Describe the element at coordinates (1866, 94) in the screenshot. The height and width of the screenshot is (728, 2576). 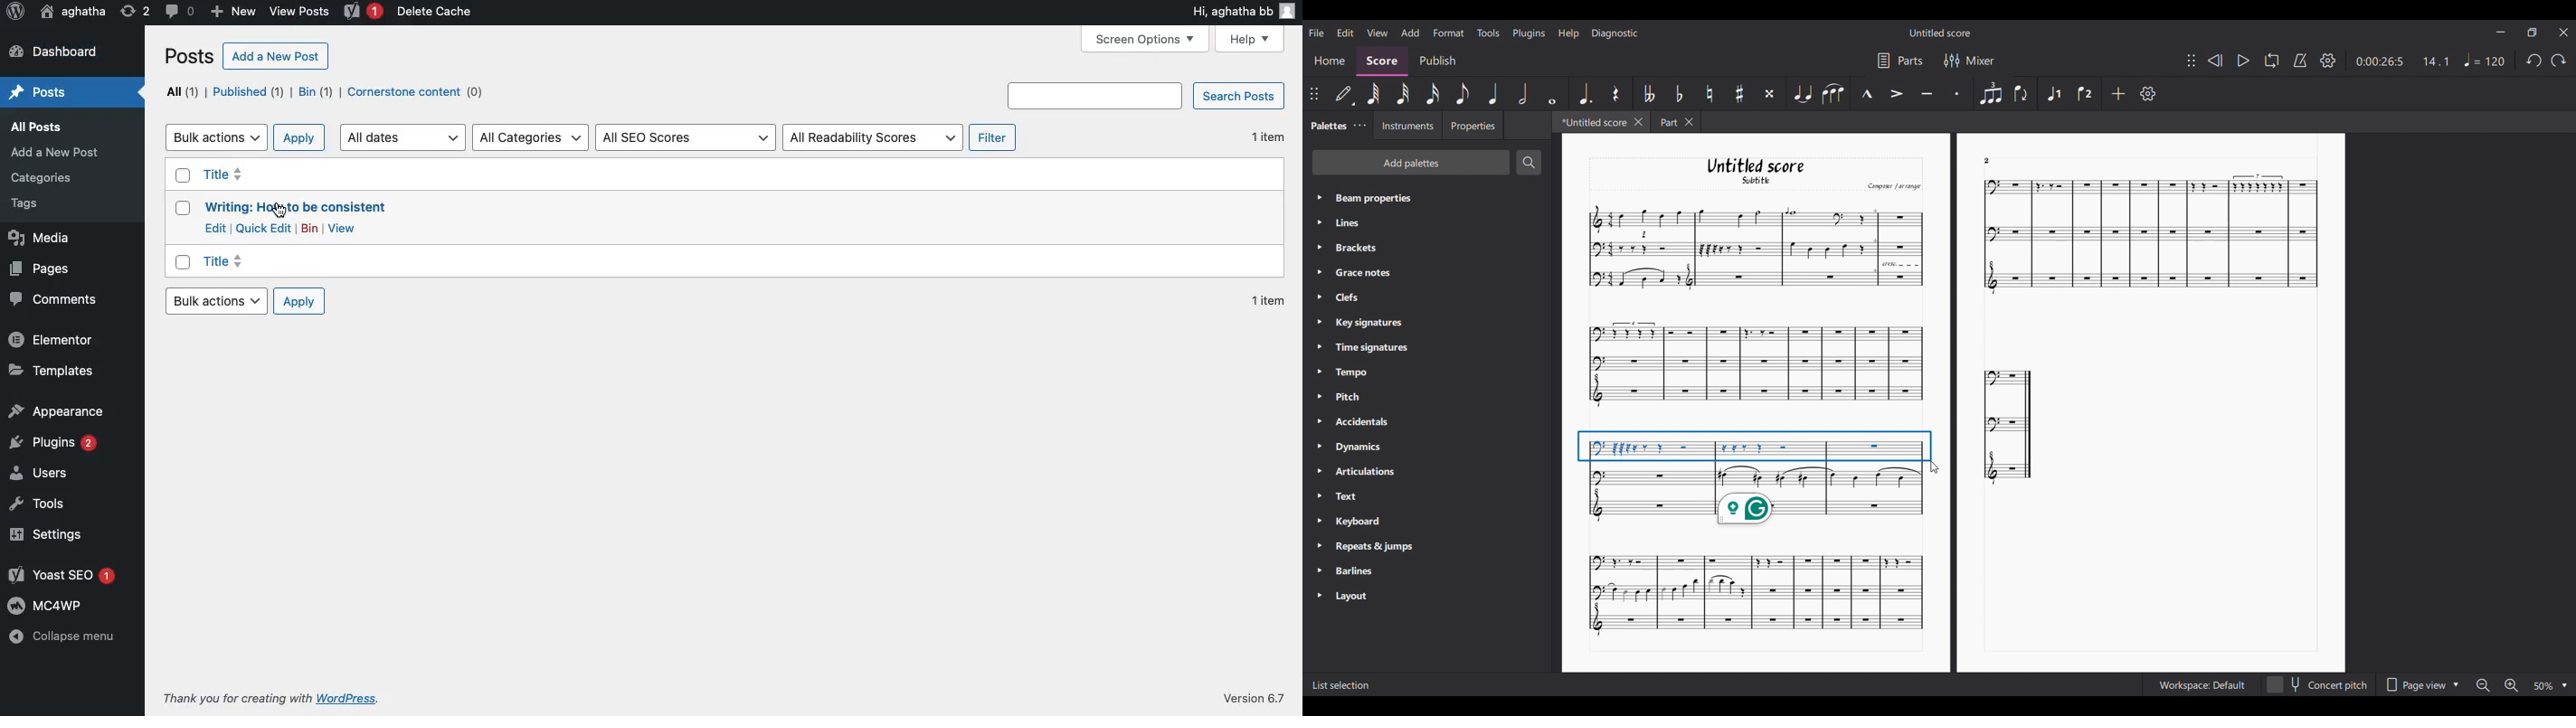
I see `Marcato` at that location.